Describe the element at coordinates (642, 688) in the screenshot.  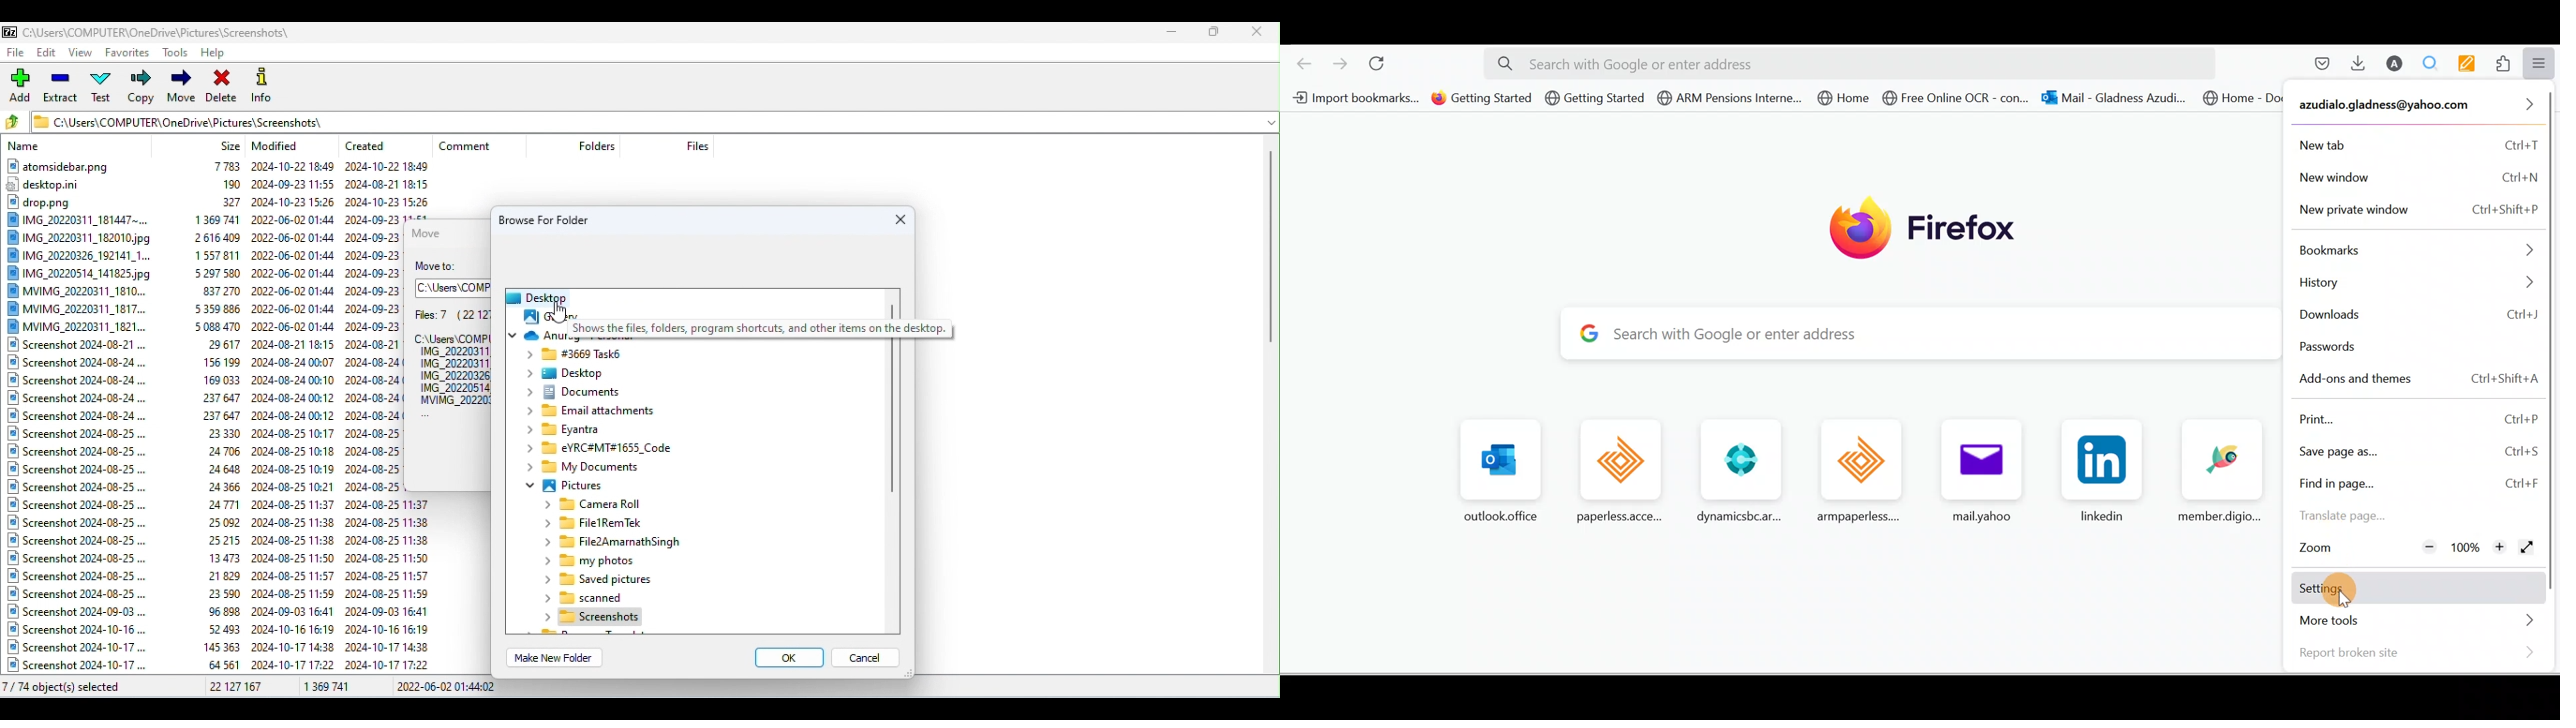
I see `Status bar` at that location.